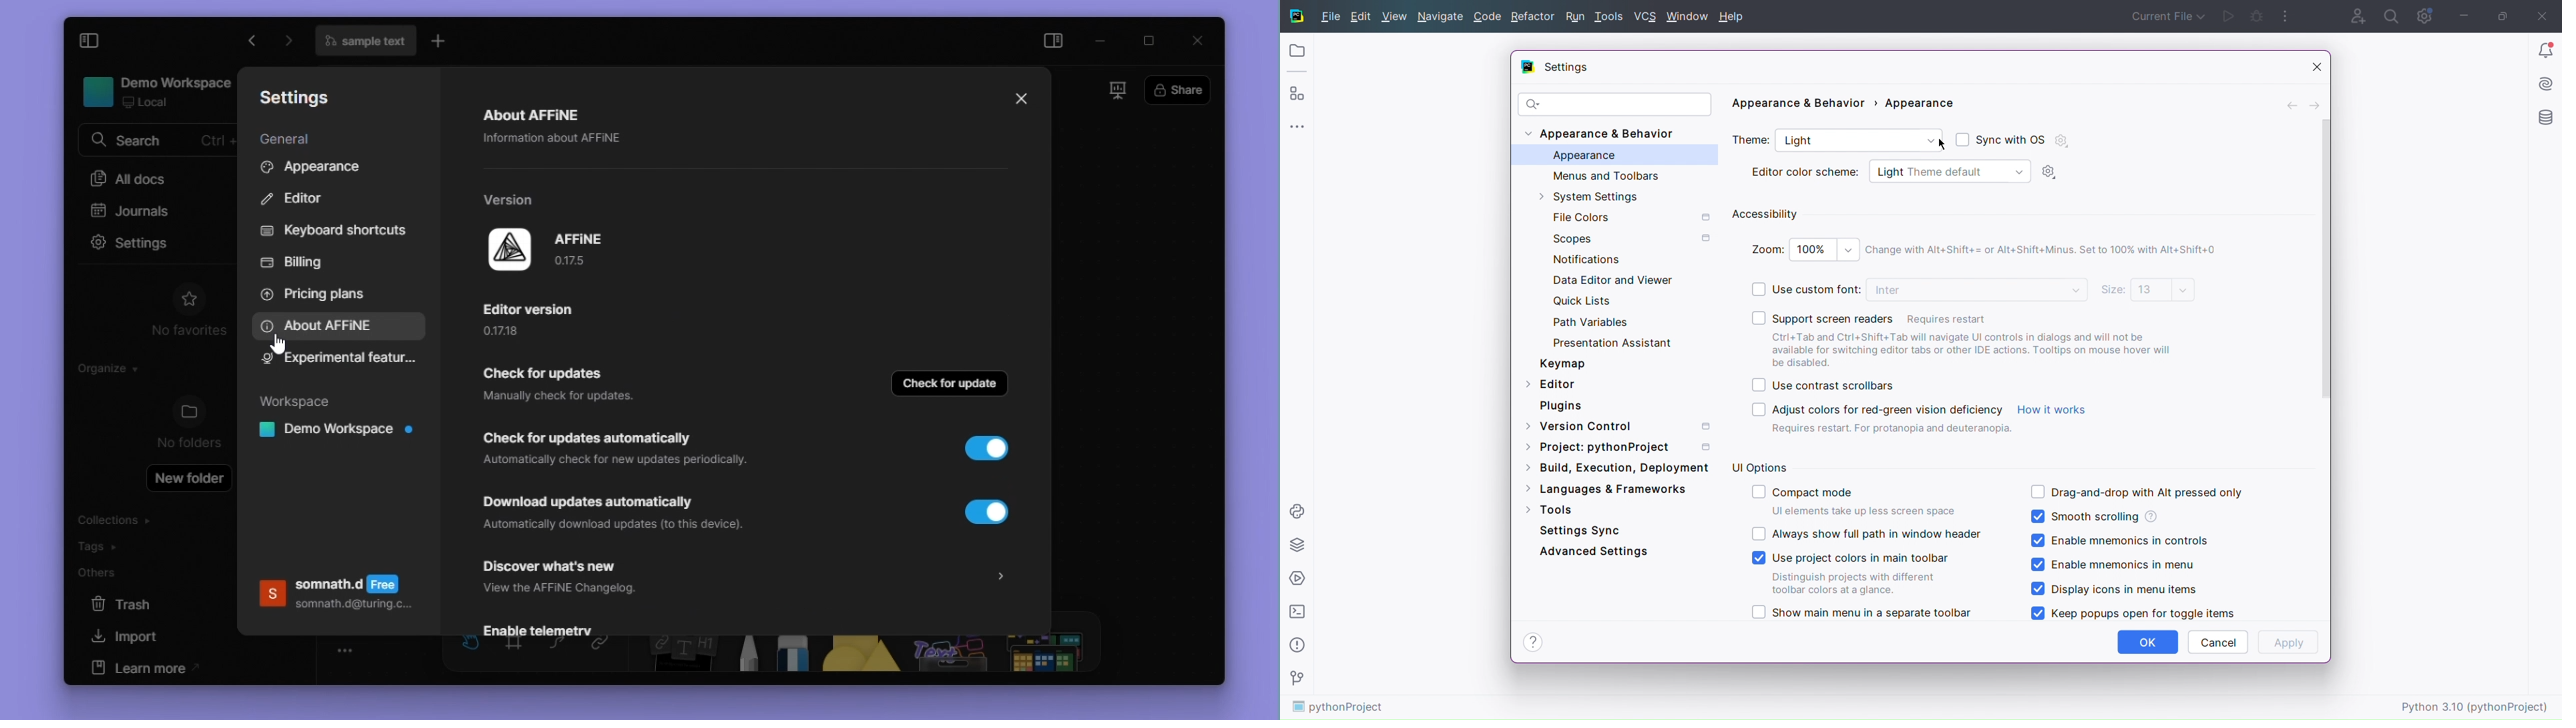  What do you see at coordinates (1861, 612) in the screenshot?
I see `Show main menu in a separate toolbar` at bounding box center [1861, 612].